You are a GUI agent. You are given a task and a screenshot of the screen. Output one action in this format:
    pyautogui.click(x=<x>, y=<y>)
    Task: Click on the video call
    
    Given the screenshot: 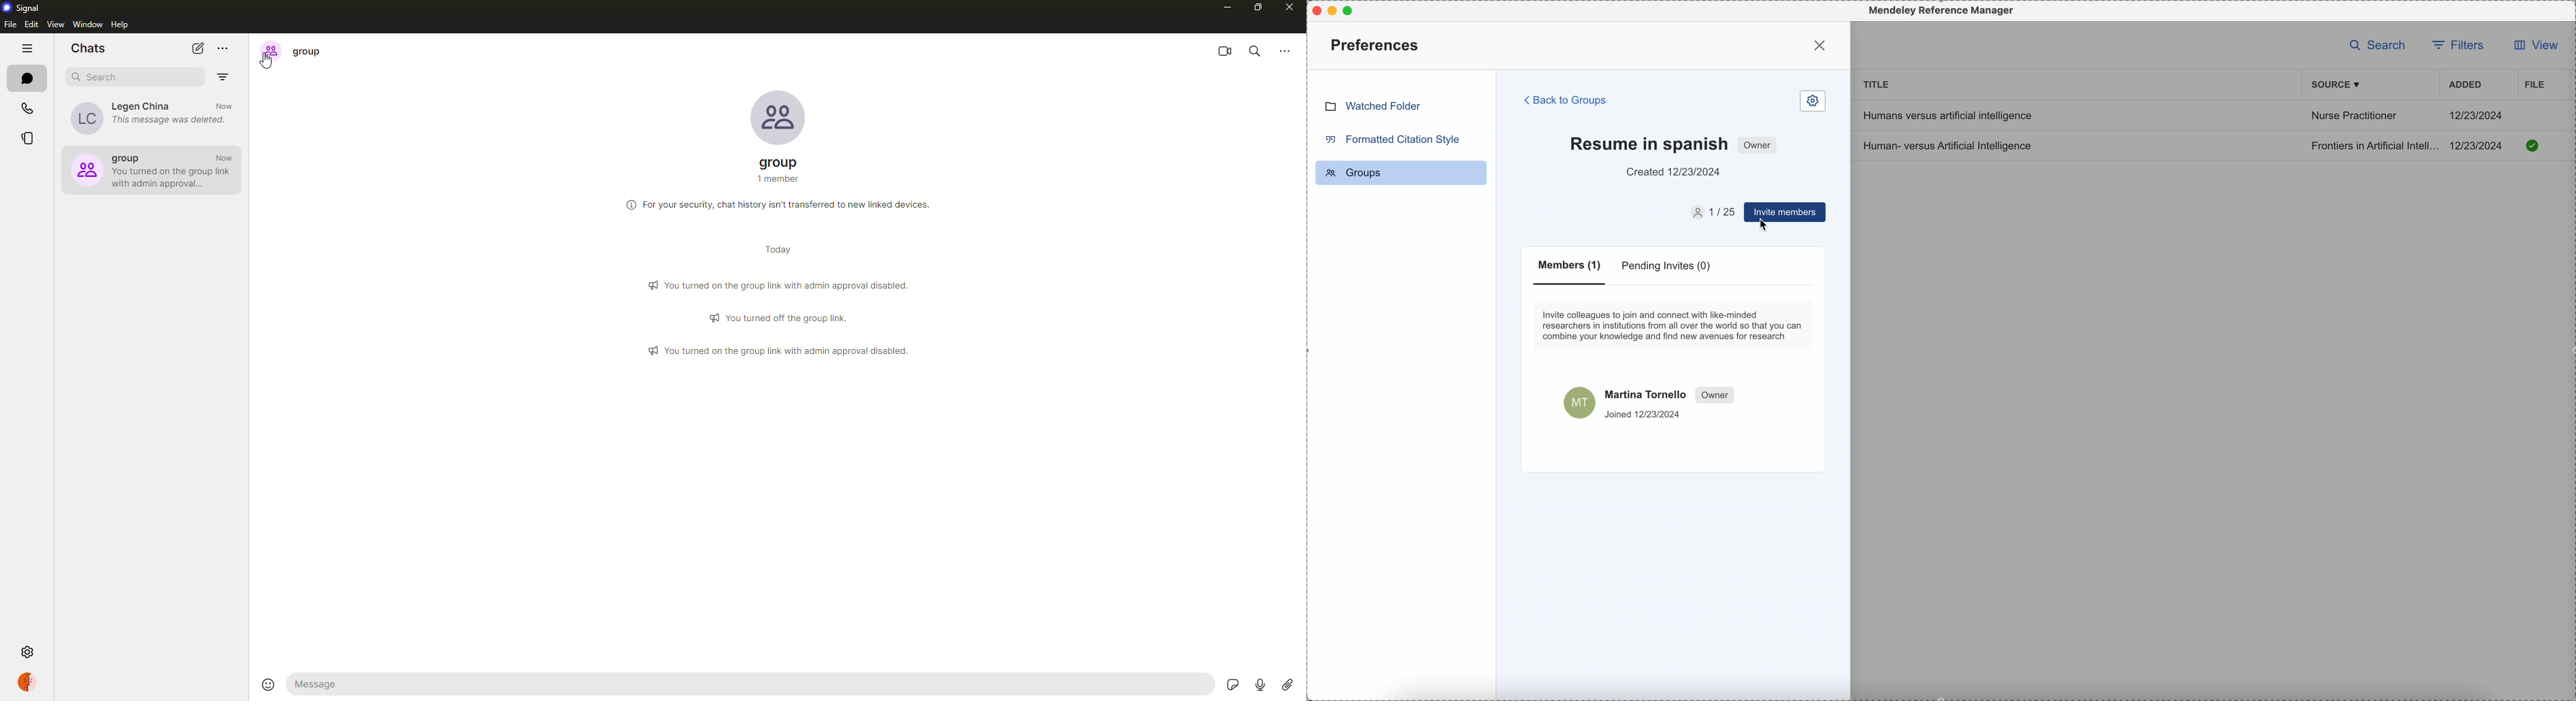 What is the action you would take?
    pyautogui.click(x=1223, y=52)
    